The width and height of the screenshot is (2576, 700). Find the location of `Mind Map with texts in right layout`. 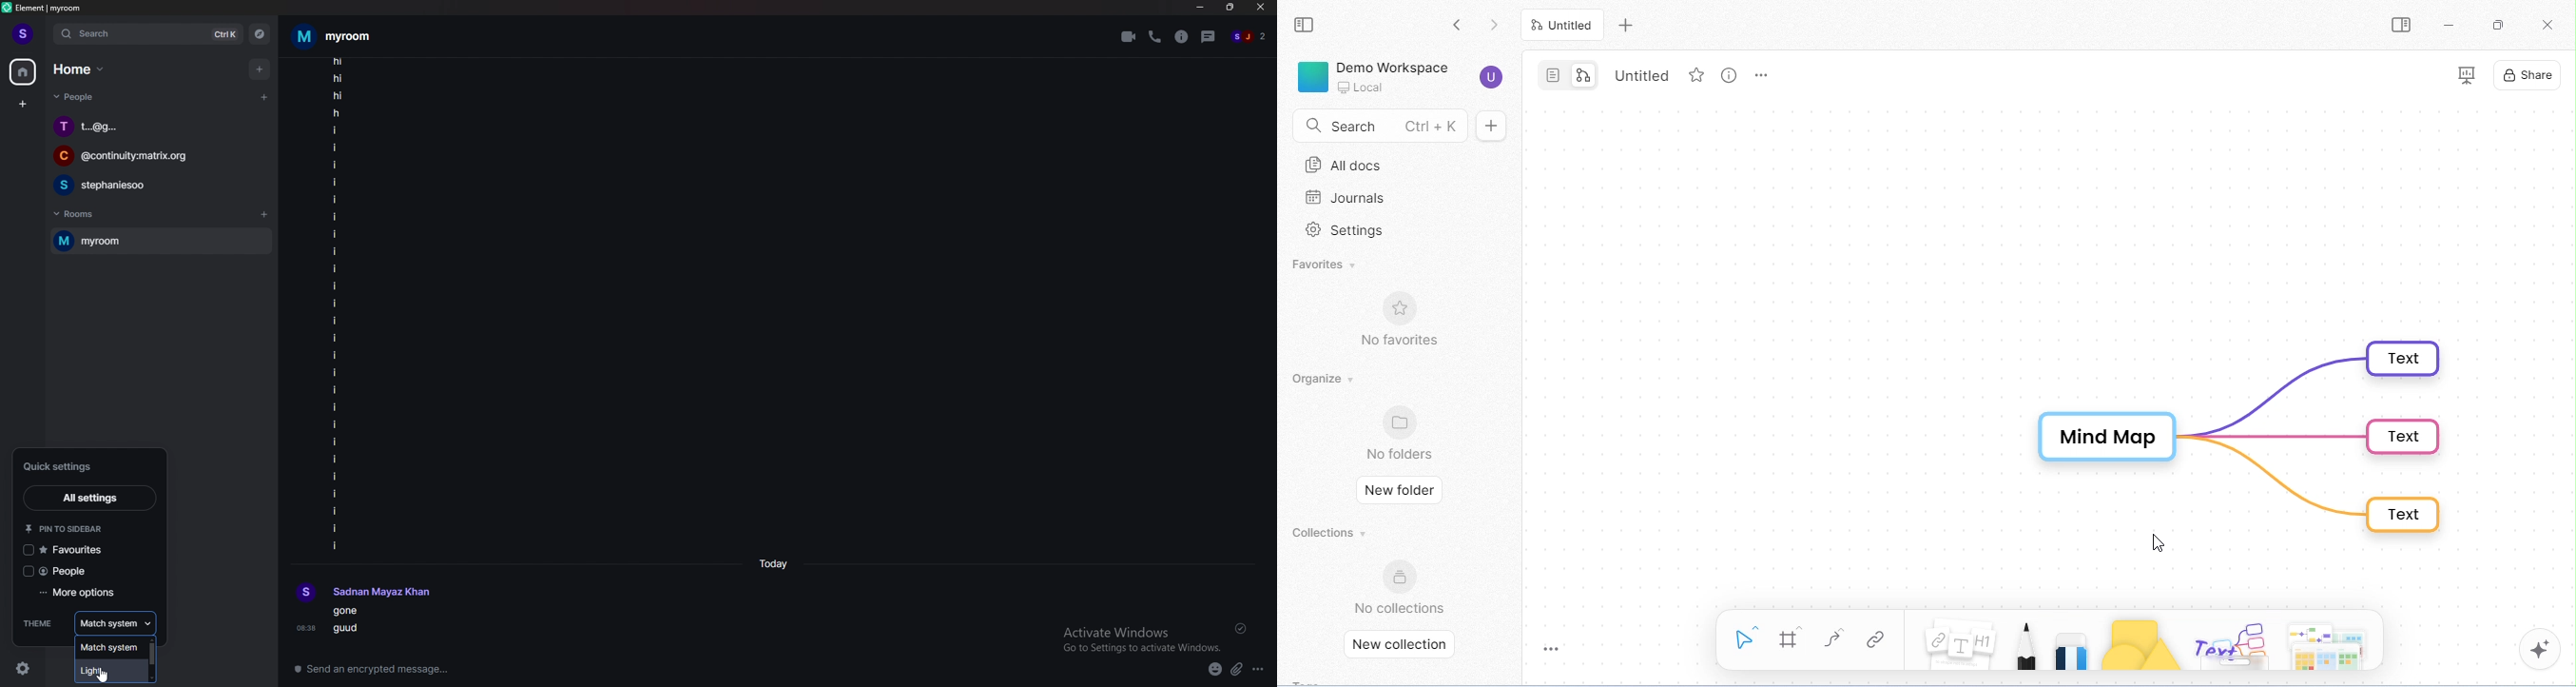

Mind Map with texts in right layout is located at coordinates (2242, 438).